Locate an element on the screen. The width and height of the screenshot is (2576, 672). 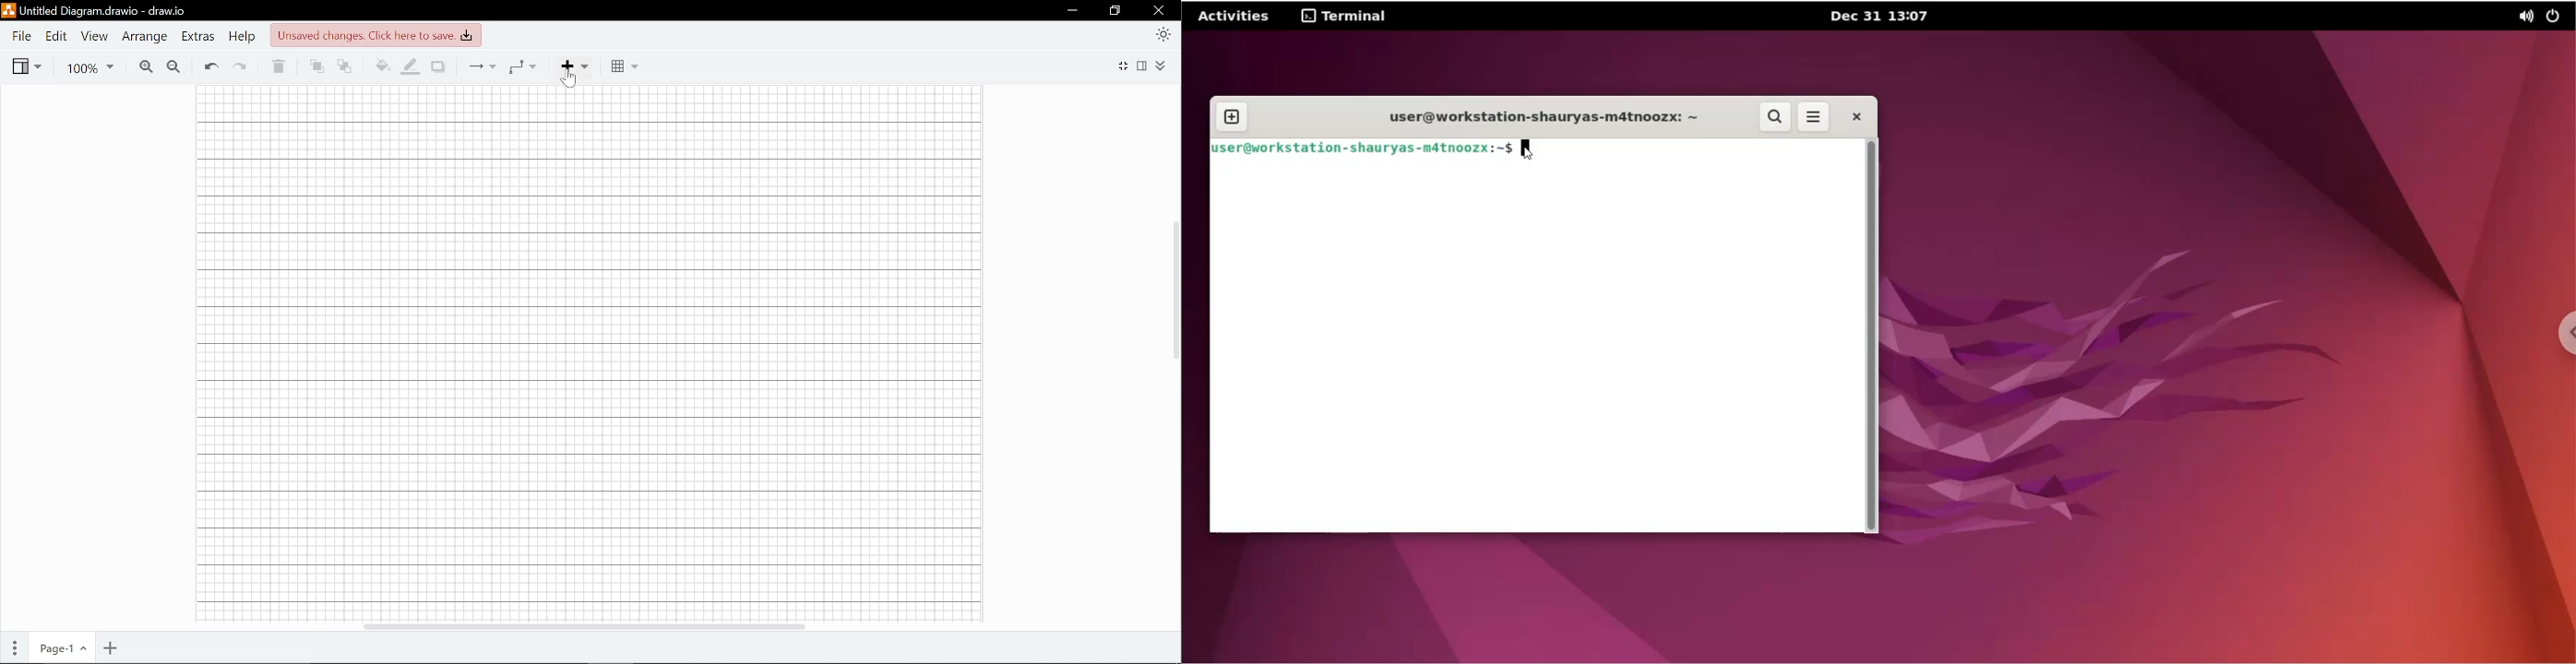
Table is located at coordinates (622, 65).